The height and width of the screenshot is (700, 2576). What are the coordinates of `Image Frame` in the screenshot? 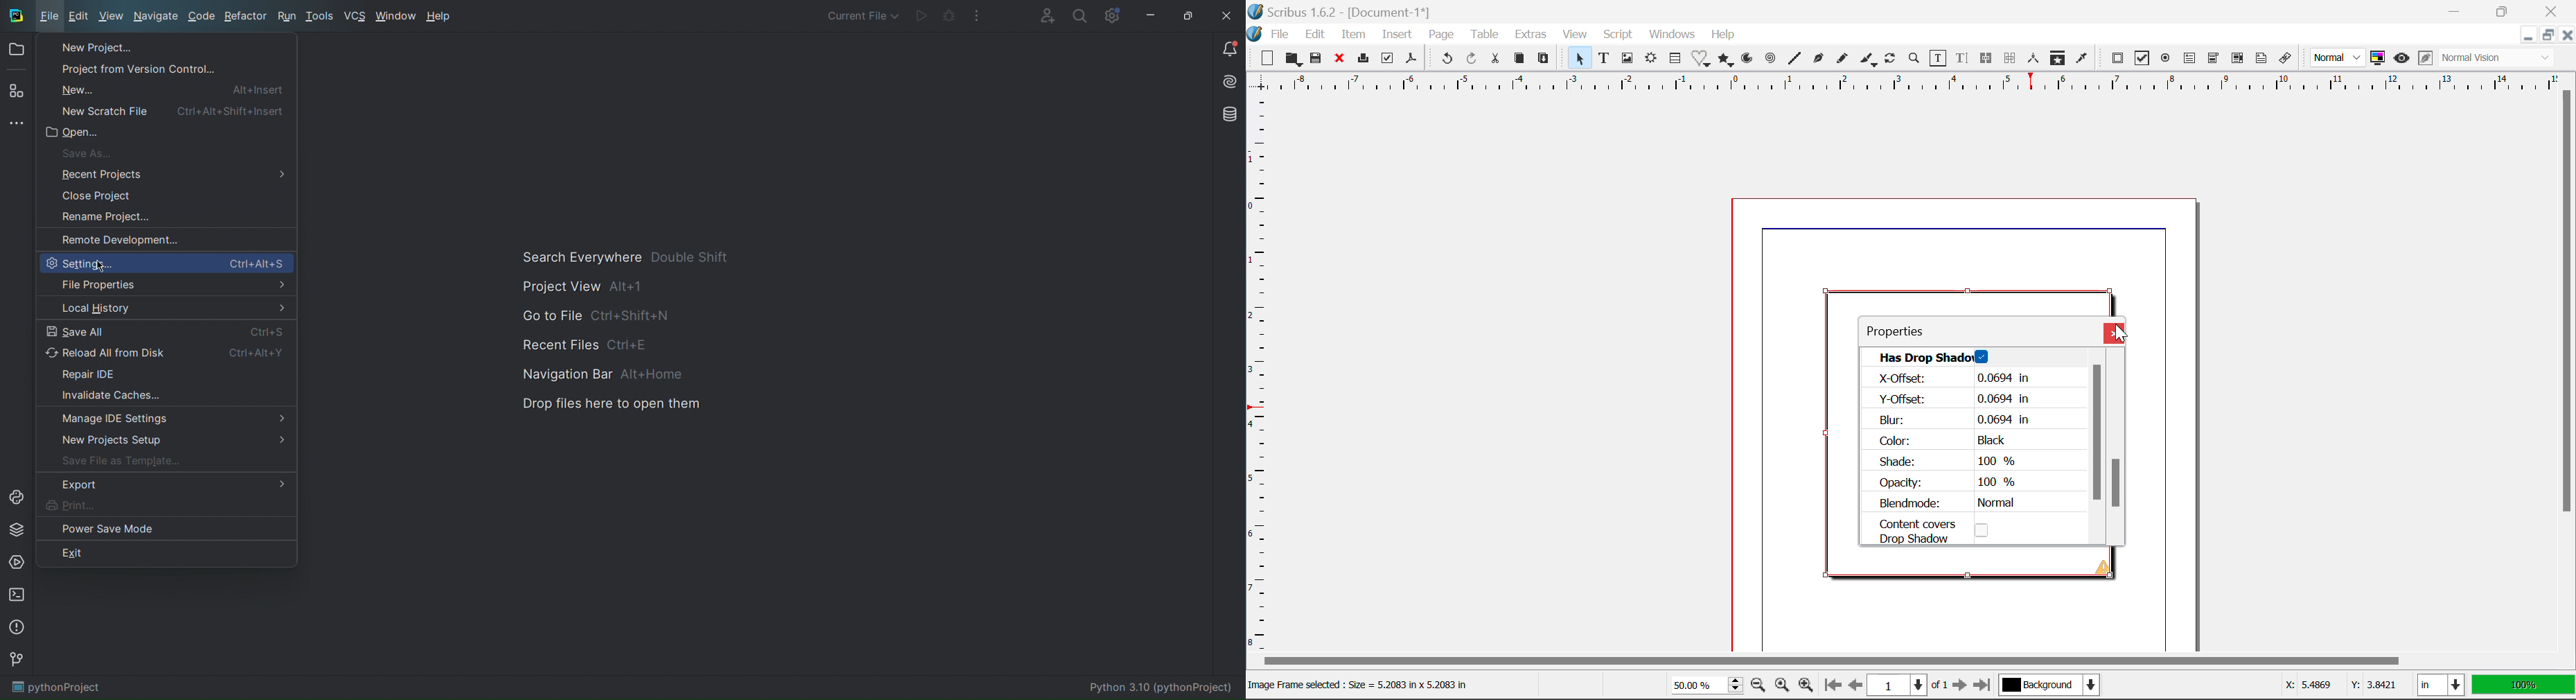 It's located at (1629, 60).